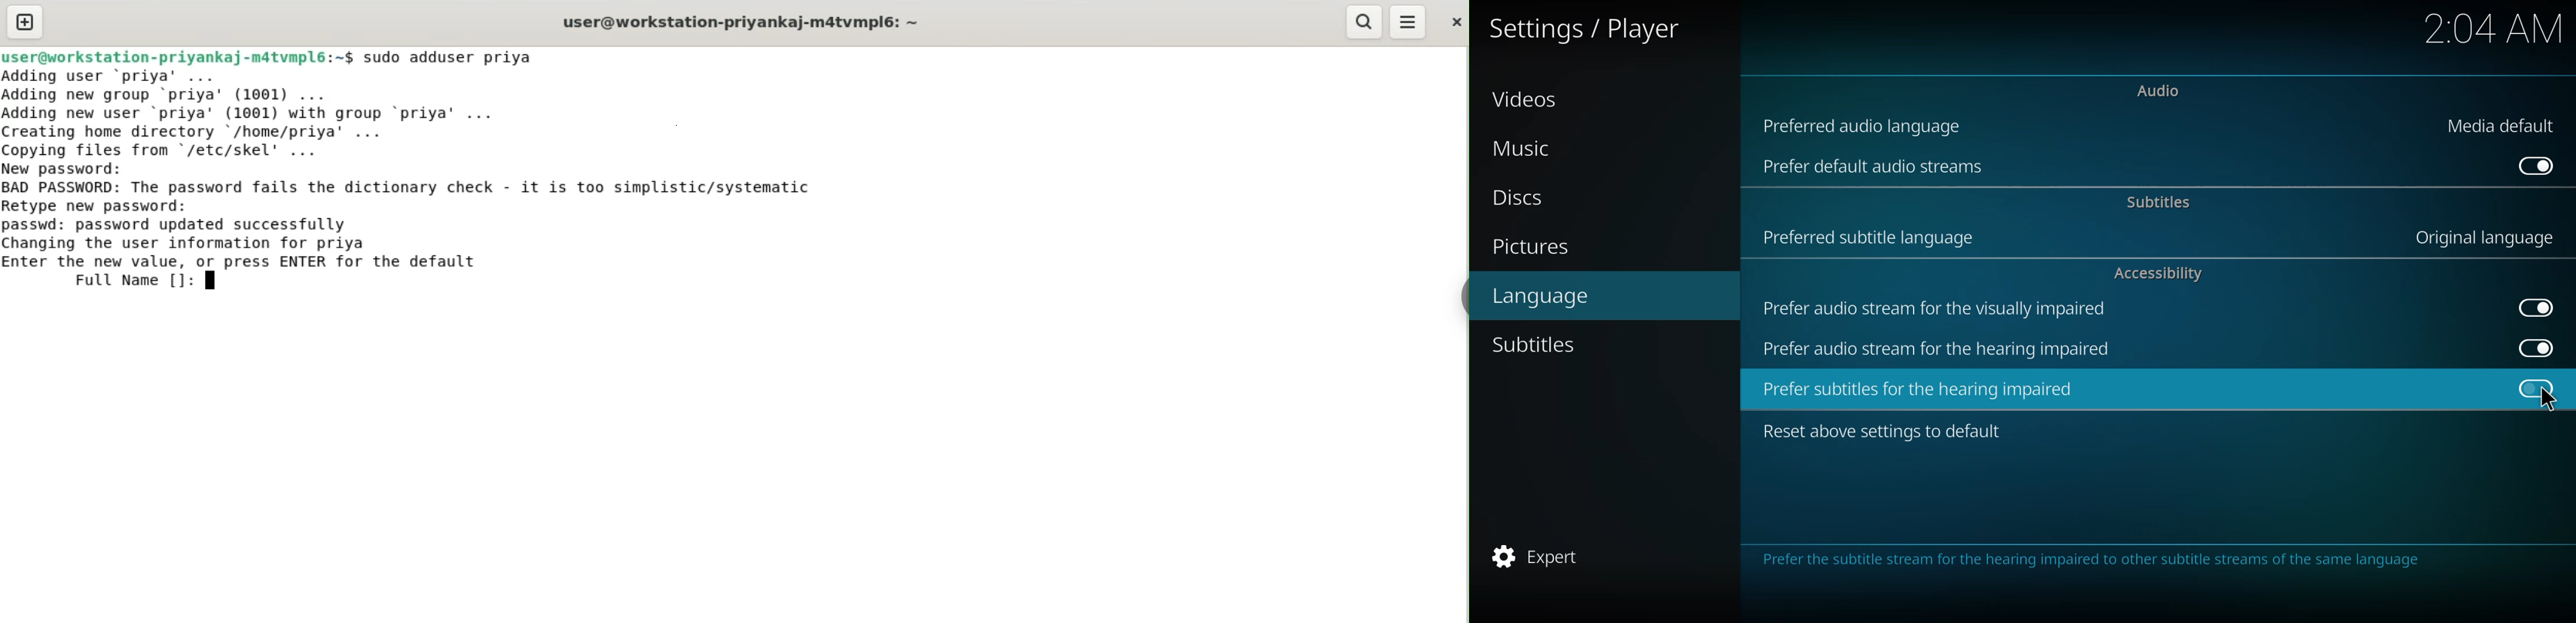  Describe the element at coordinates (1864, 125) in the screenshot. I see `preferred audio language` at that location.